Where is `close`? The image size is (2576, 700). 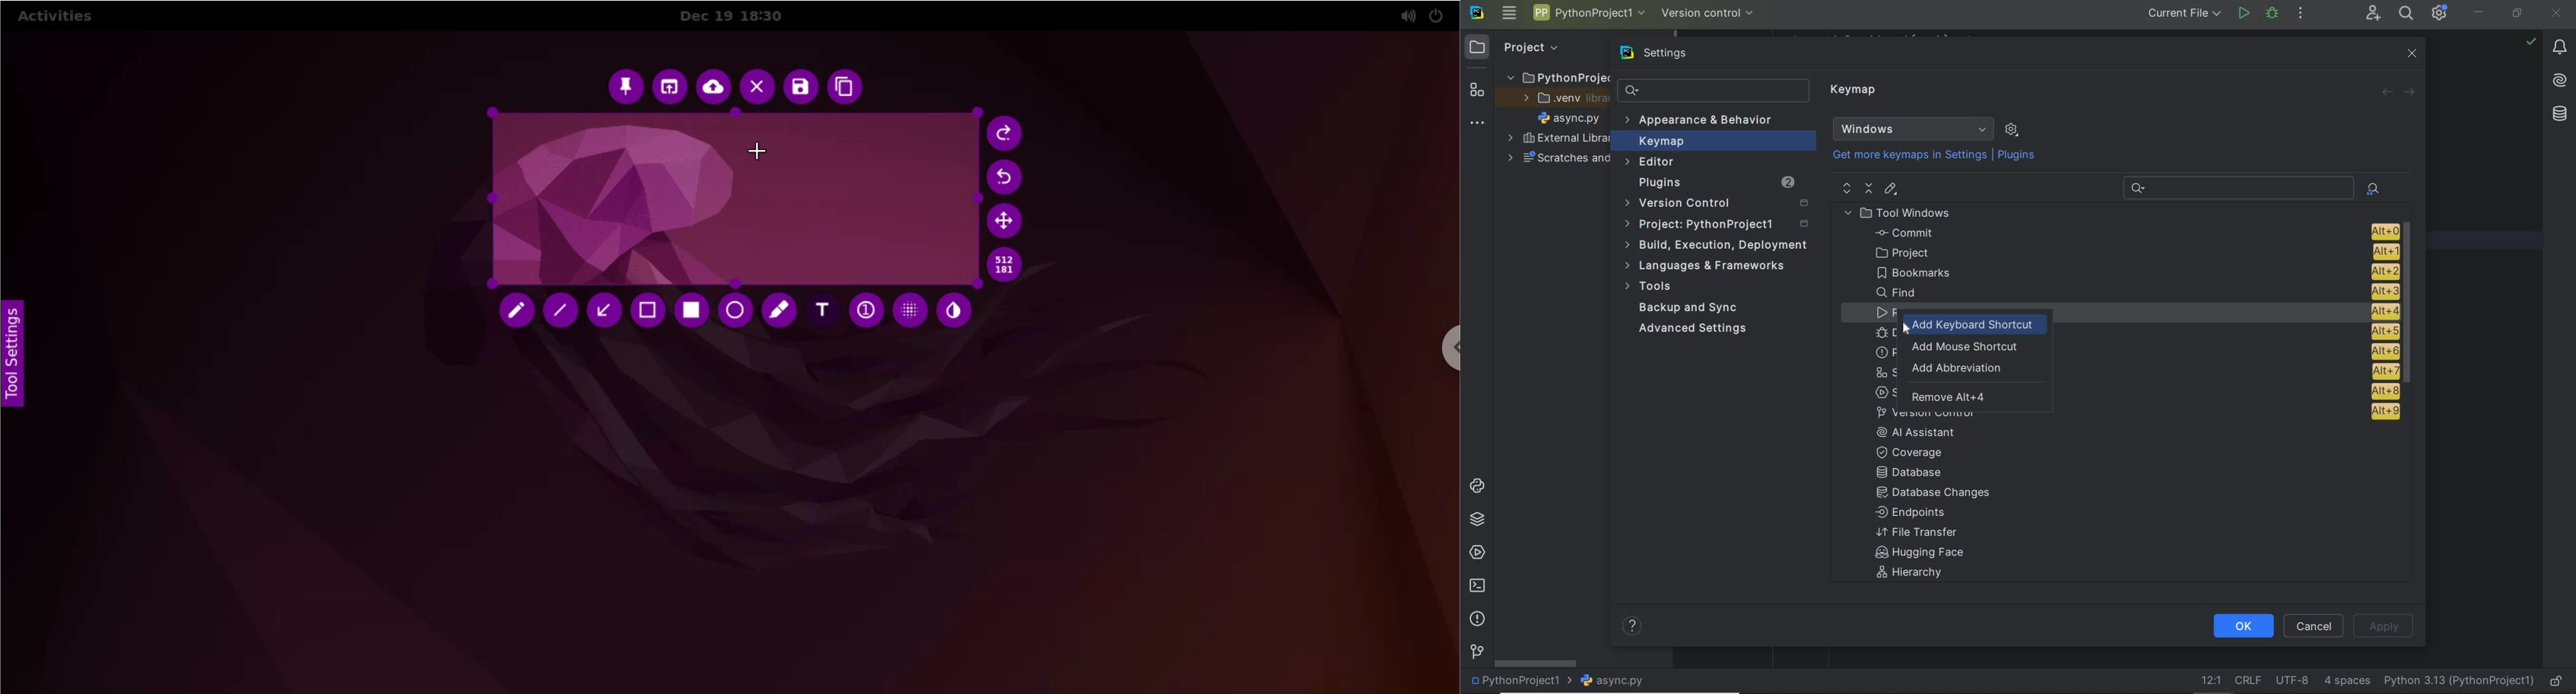
close is located at coordinates (2411, 53).